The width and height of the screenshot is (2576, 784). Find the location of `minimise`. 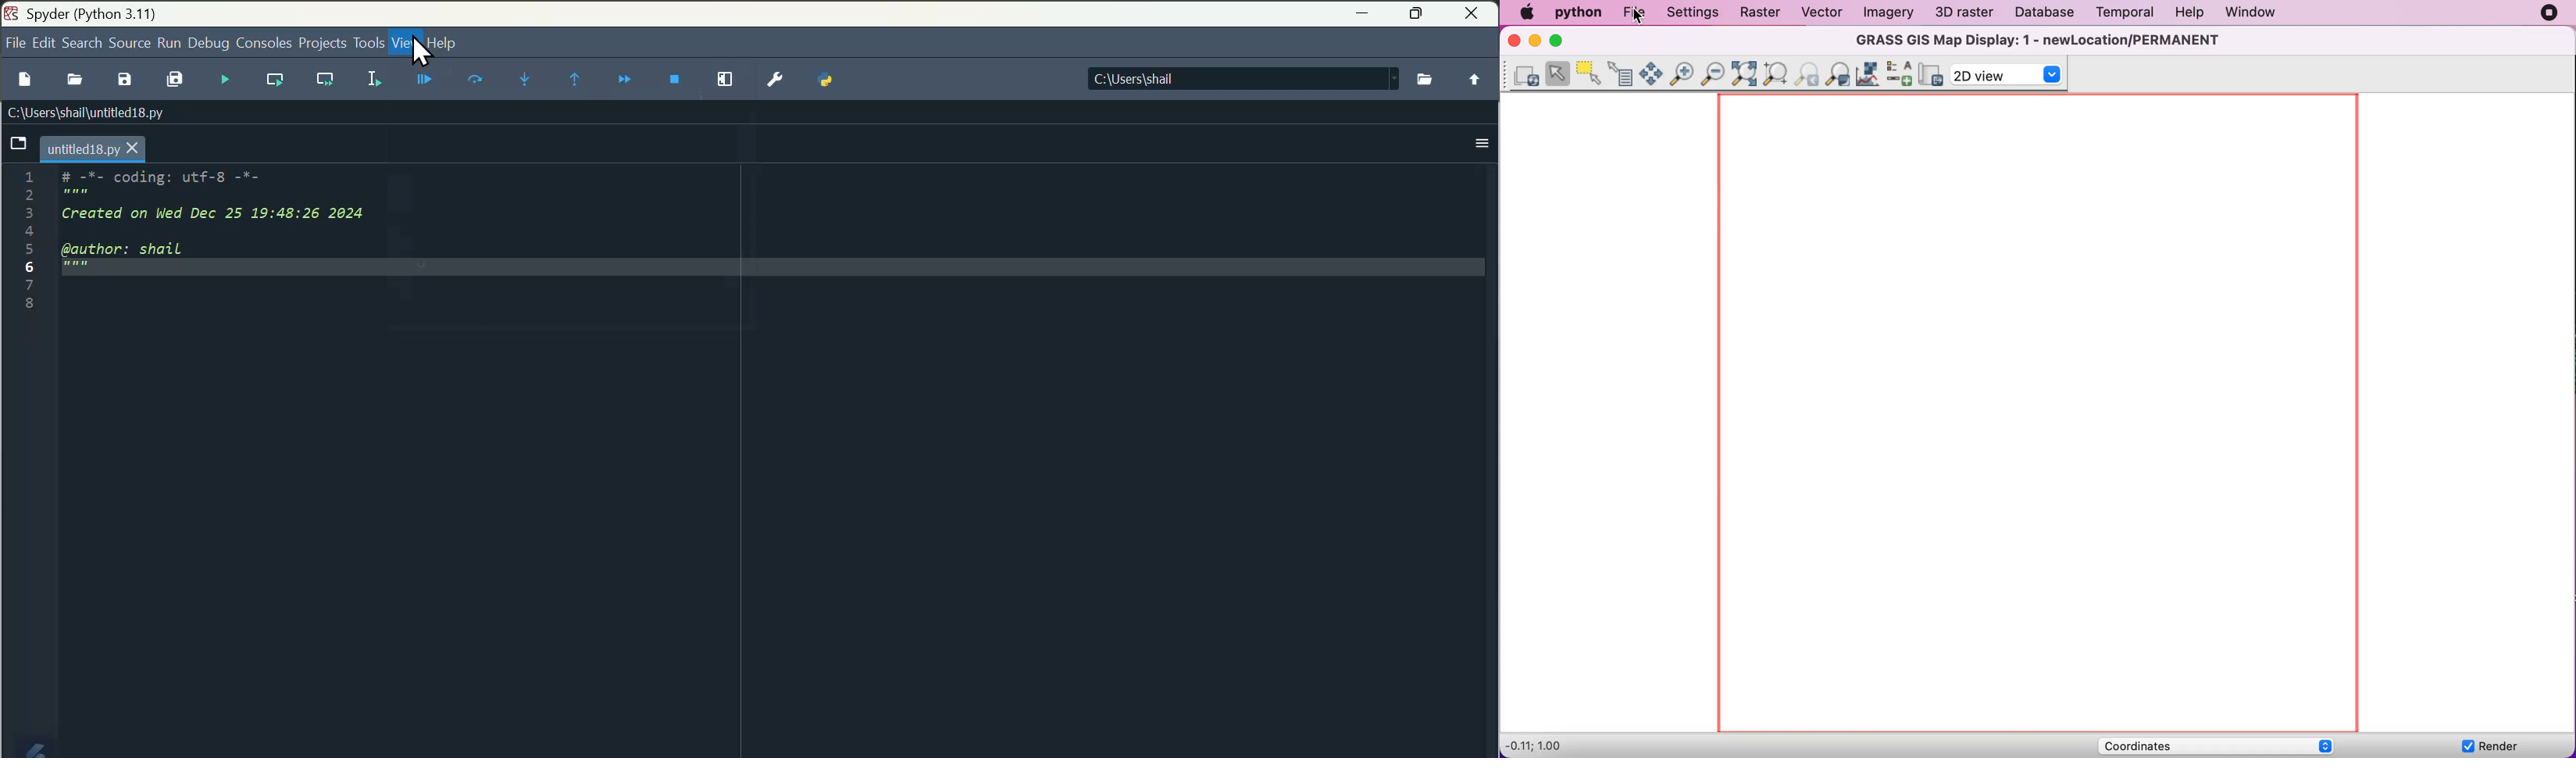

minimise is located at coordinates (1363, 16).